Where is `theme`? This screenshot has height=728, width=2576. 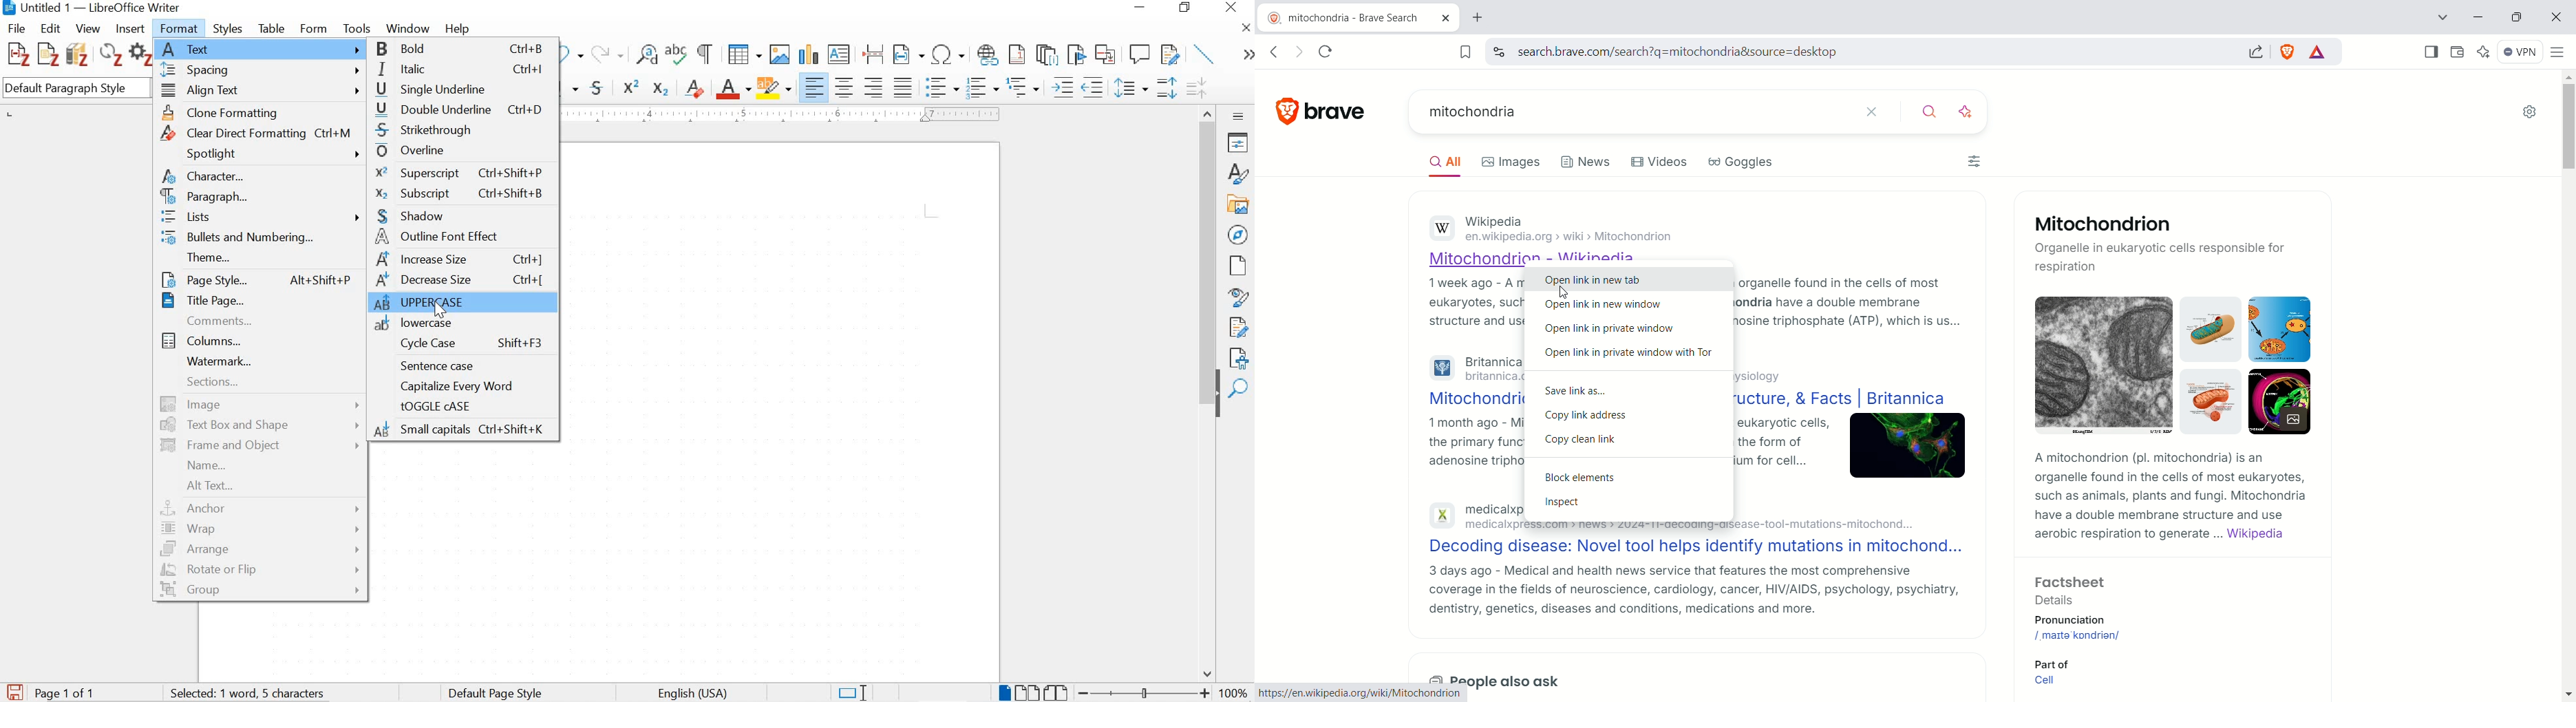 theme is located at coordinates (259, 258).